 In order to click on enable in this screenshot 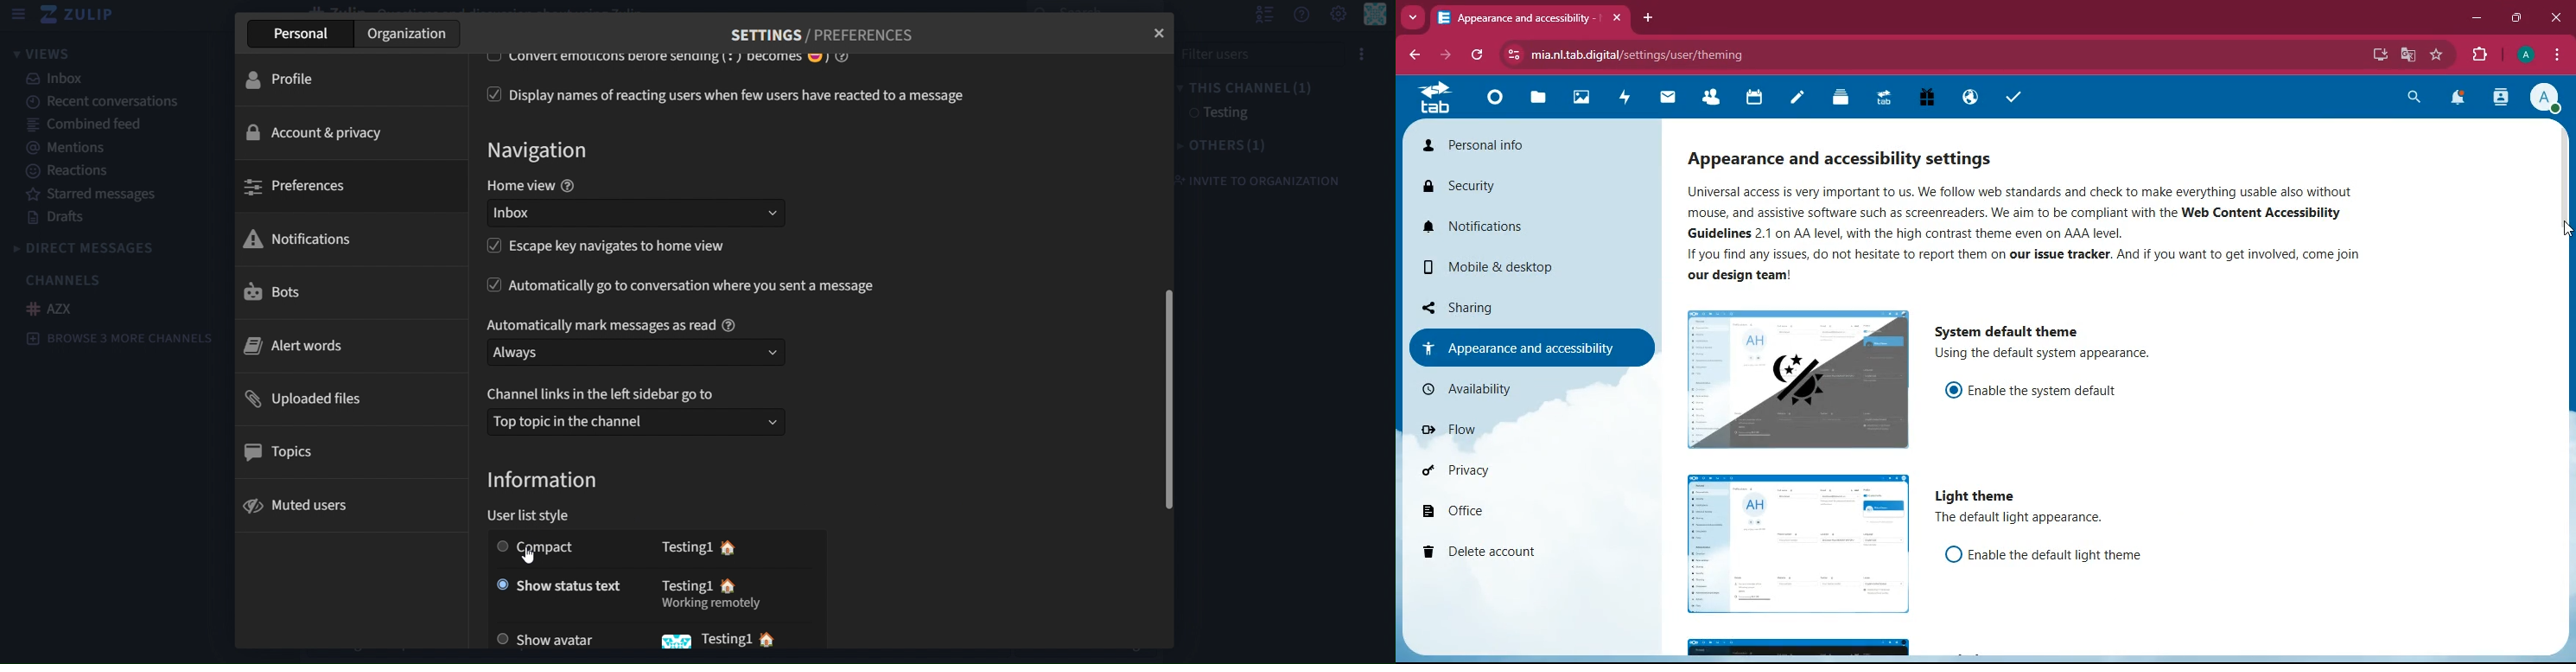, I will do `click(2058, 552)`.